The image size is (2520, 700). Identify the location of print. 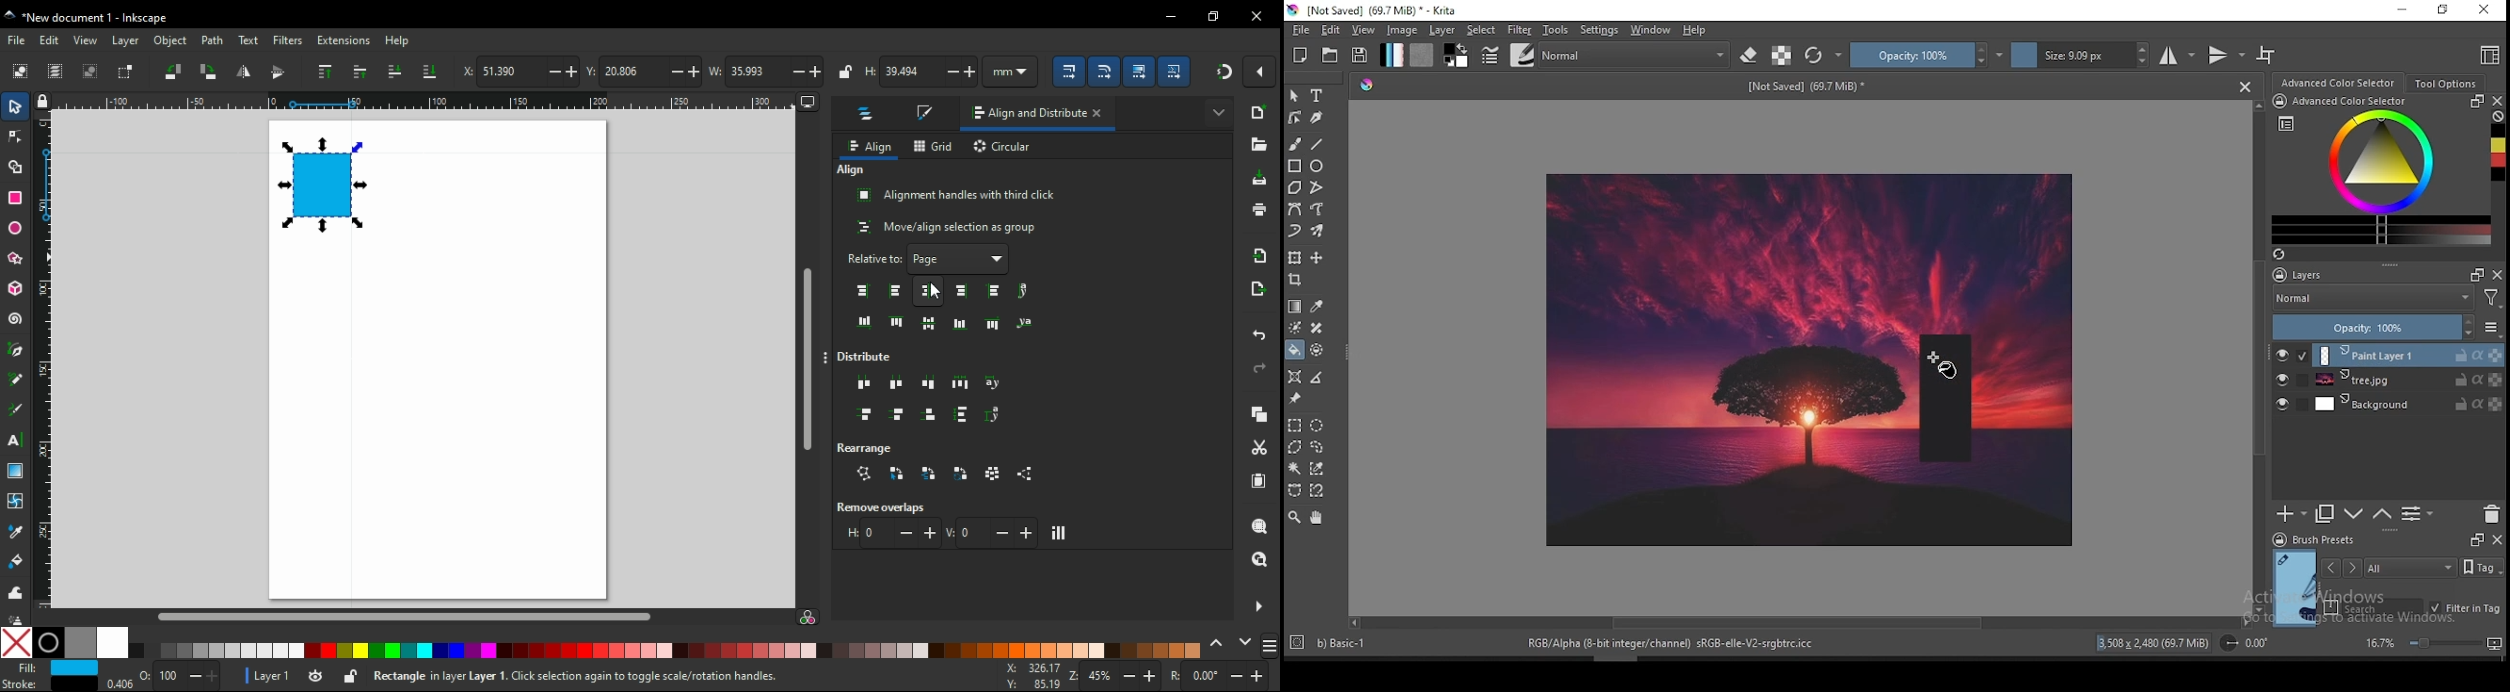
(1259, 210).